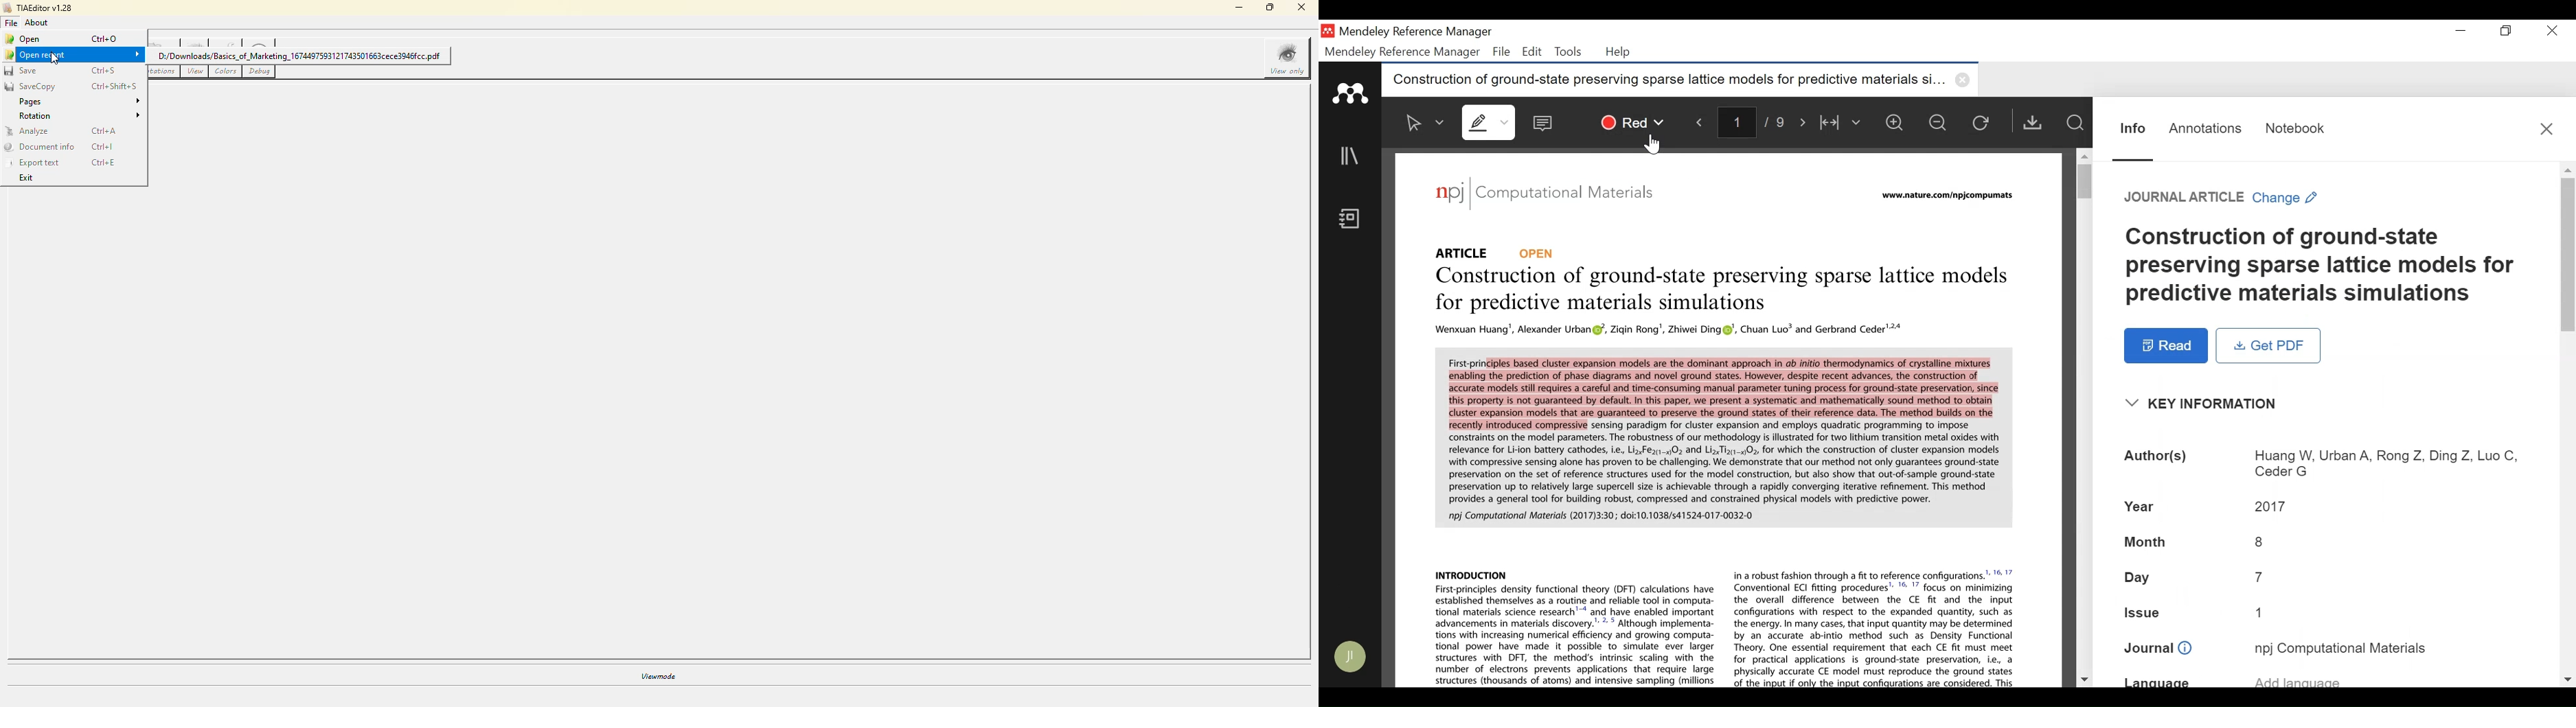 The width and height of the screenshot is (2576, 728). Describe the element at coordinates (2266, 505) in the screenshot. I see `2017` at that location.